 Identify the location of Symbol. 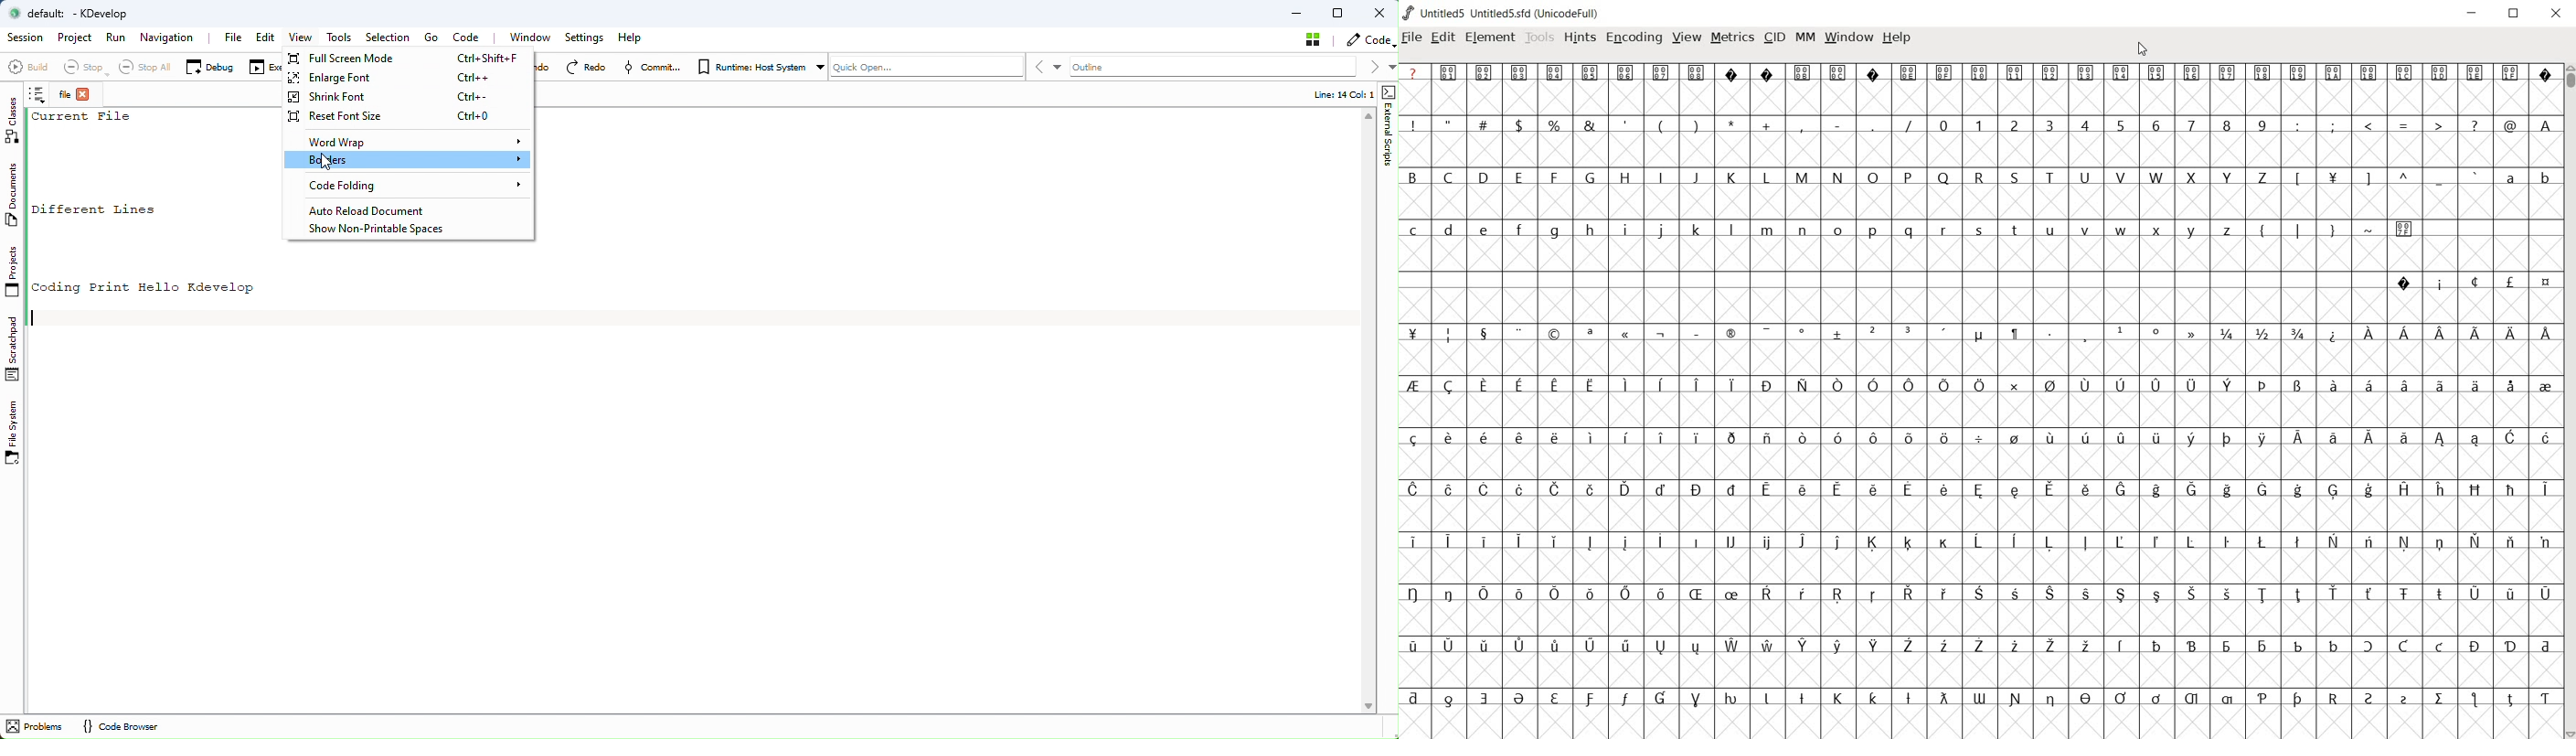
(1980, 73).